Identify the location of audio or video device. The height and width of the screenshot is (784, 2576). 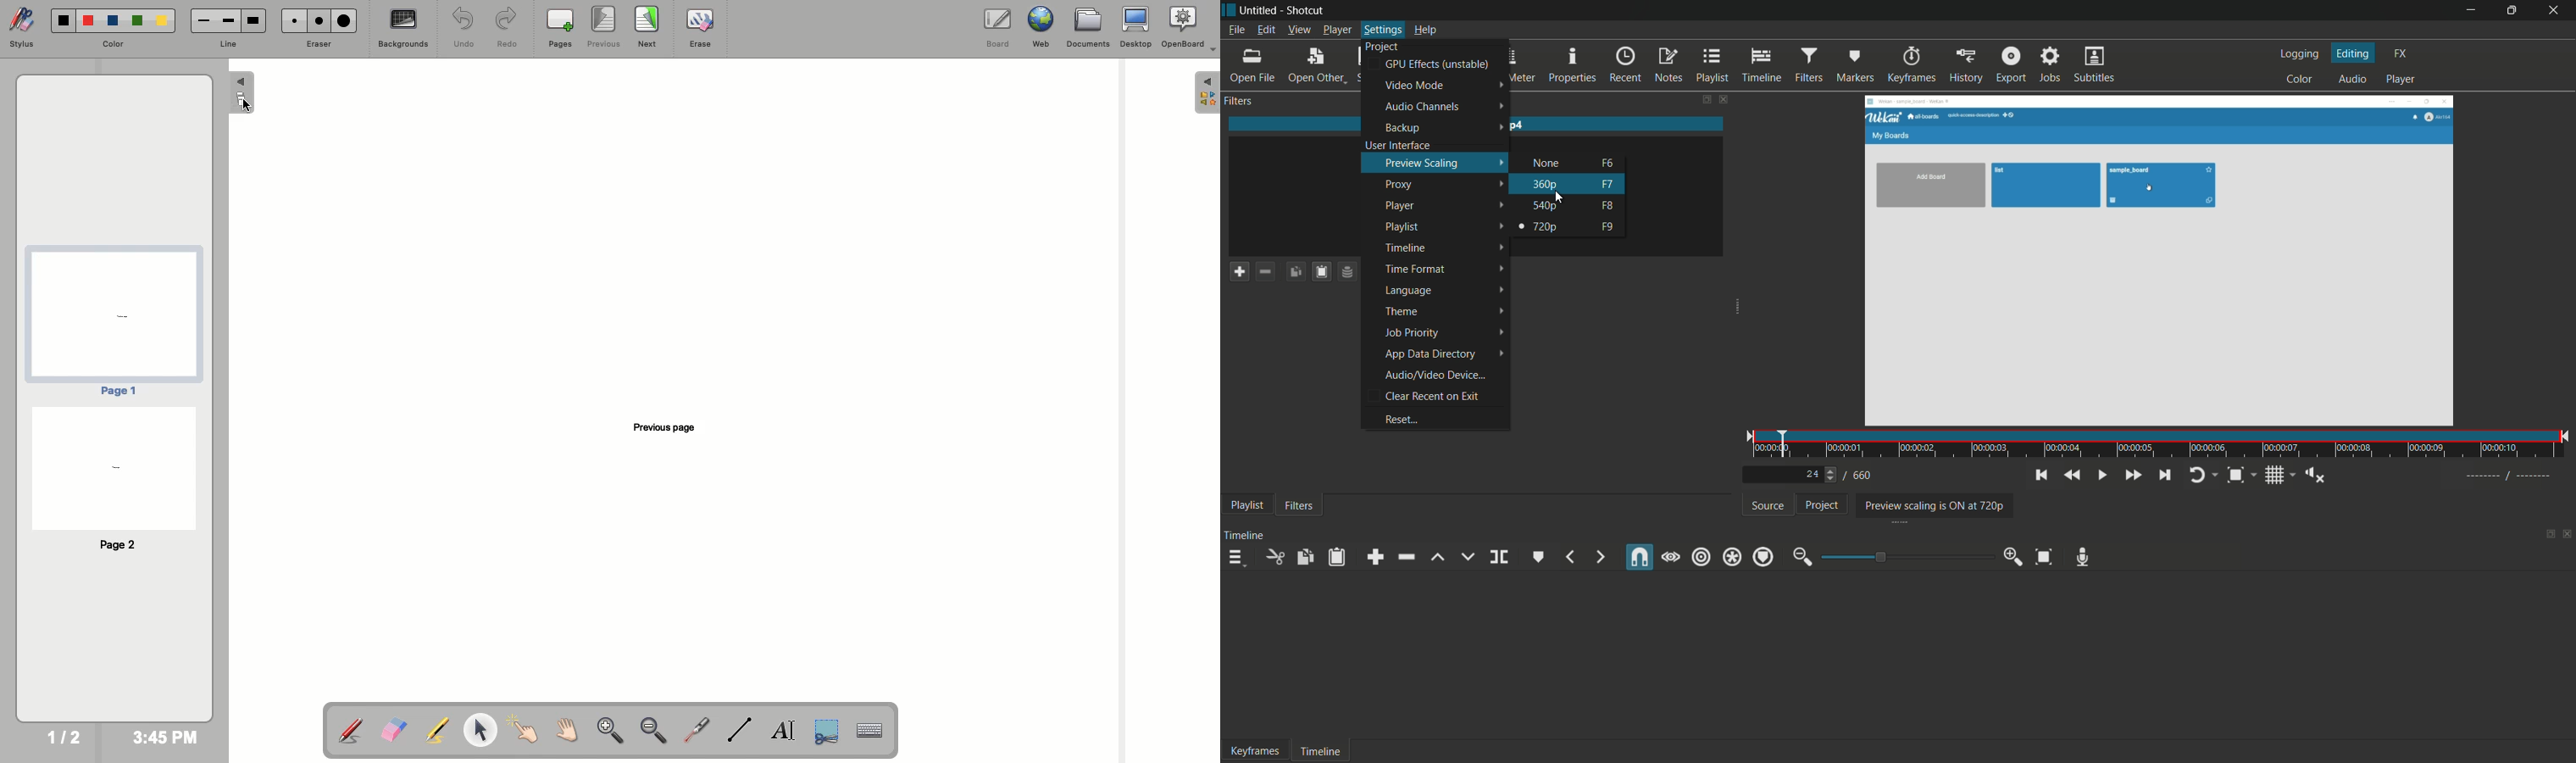
(1435, 375).